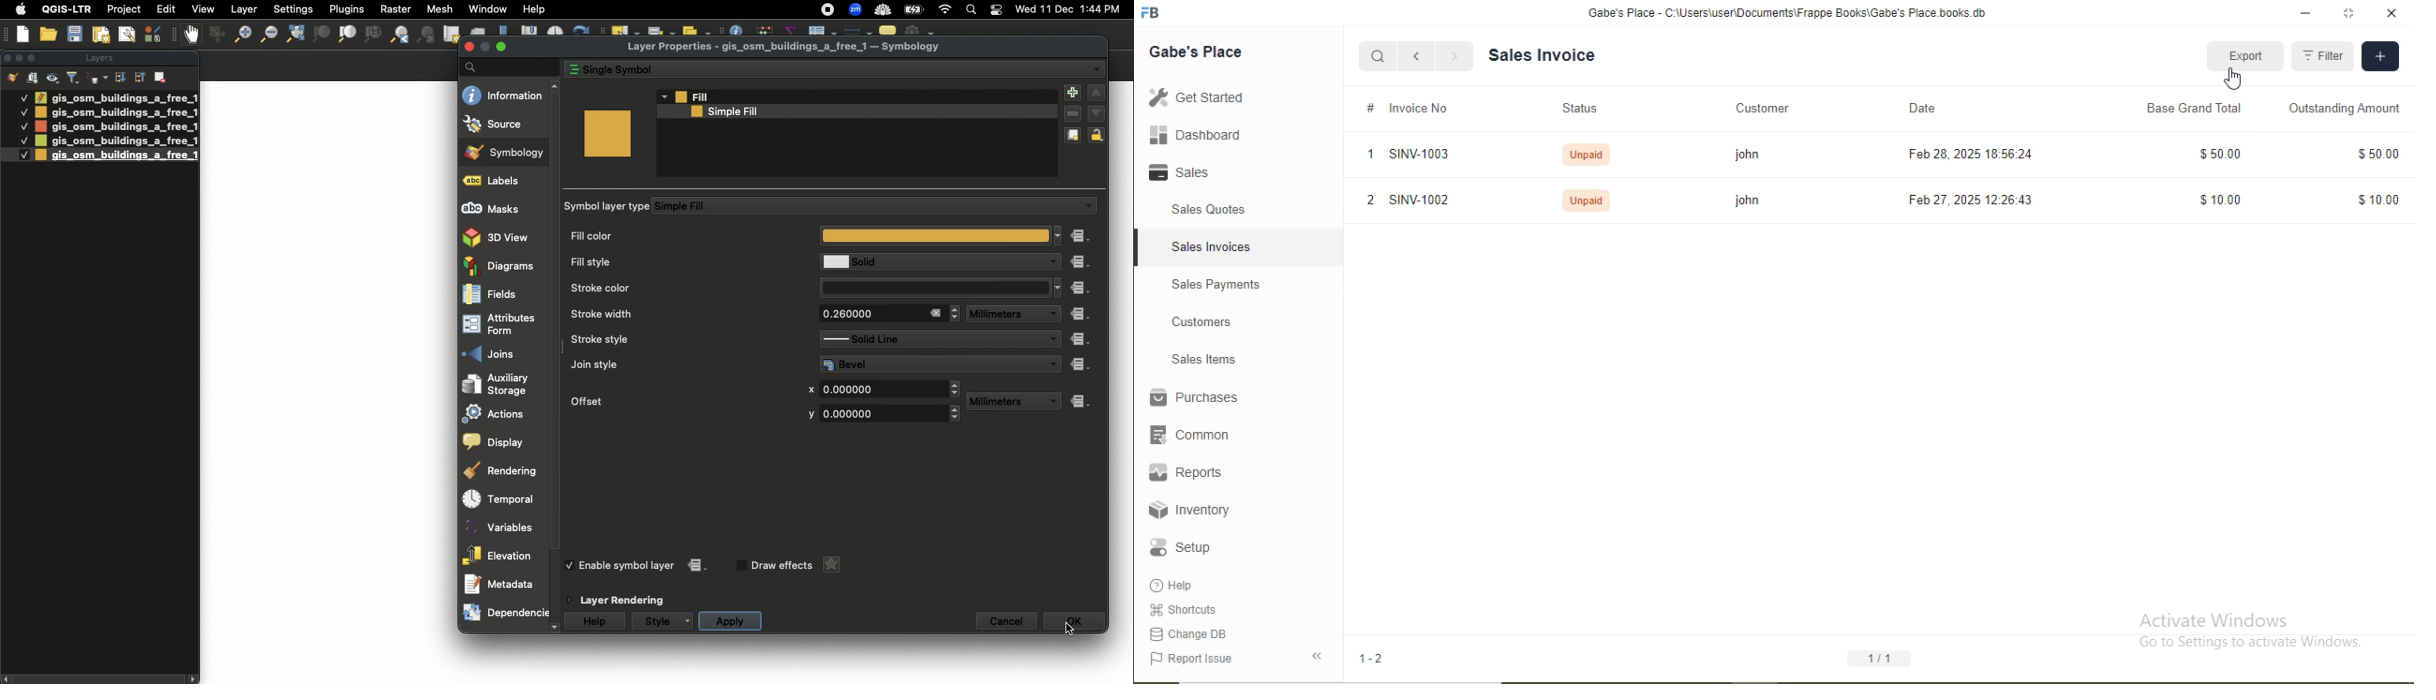 This screenshot has height=700, width=2436. What do you see at coordinates (245, 9) in the screenshot?
I see `Layer` at bounding box center [245, 9].